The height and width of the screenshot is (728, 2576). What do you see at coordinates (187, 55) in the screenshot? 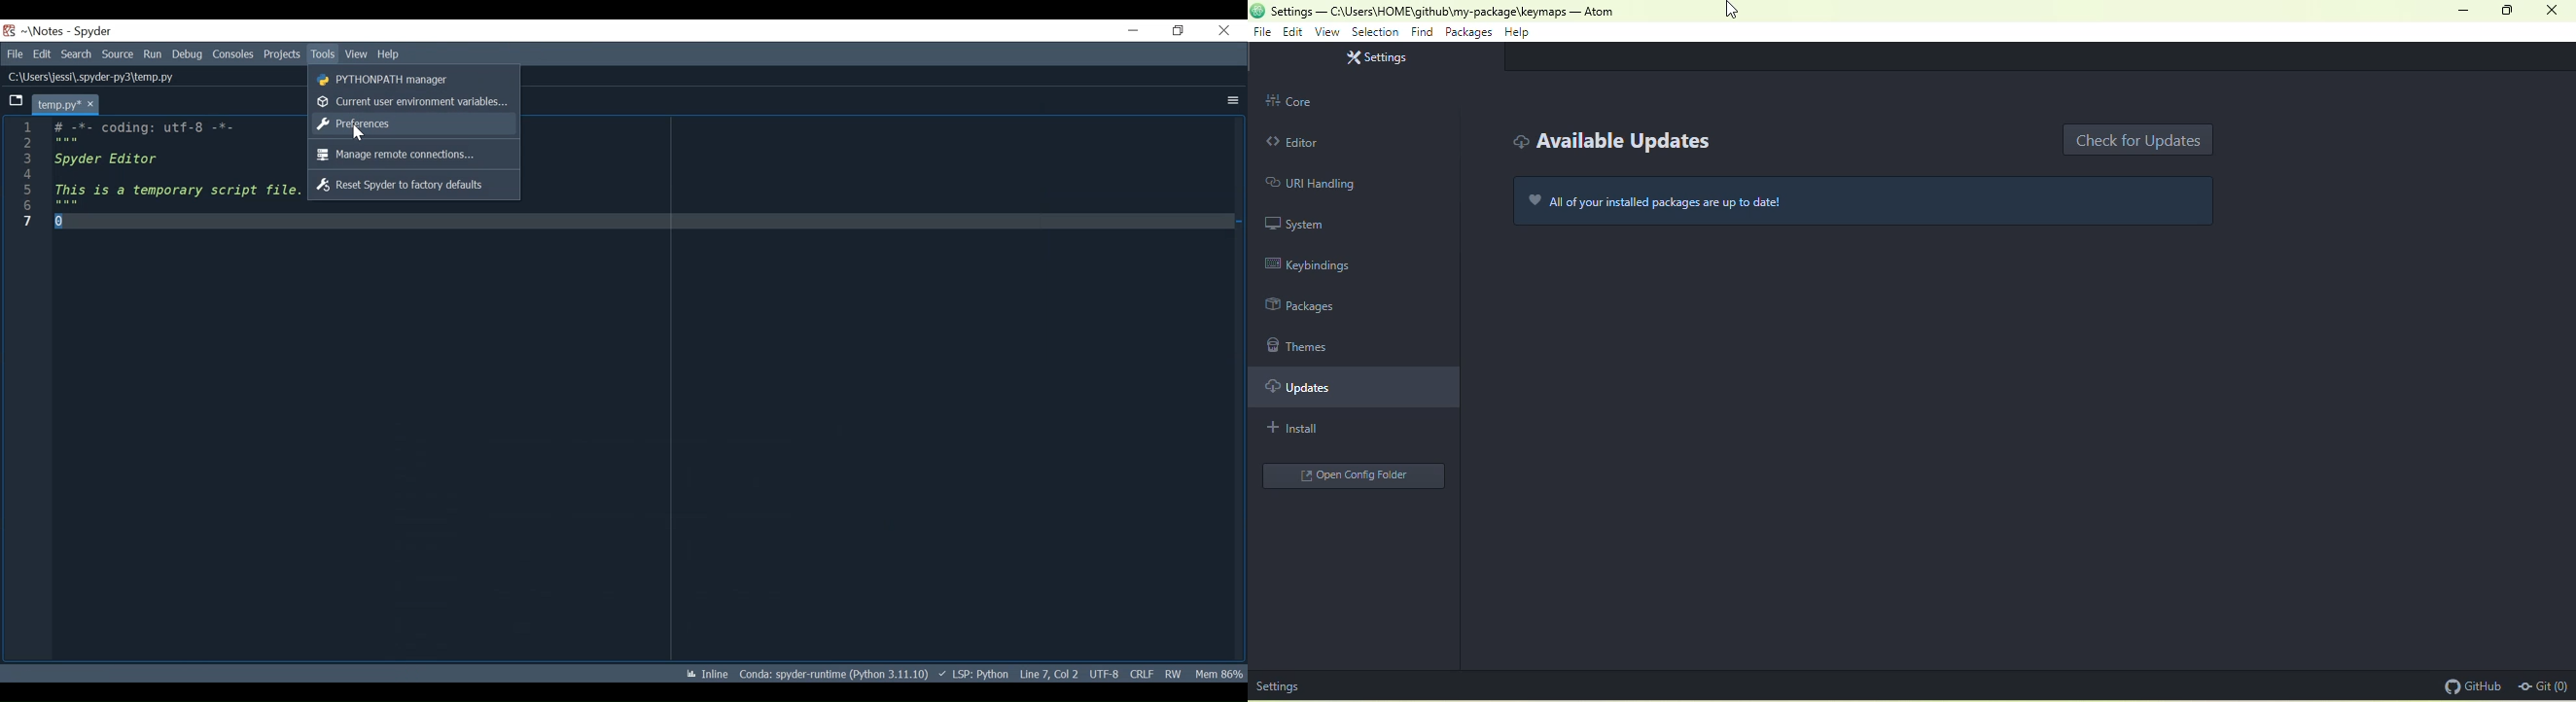
I see `Debug` at bounding box center [187, 55].